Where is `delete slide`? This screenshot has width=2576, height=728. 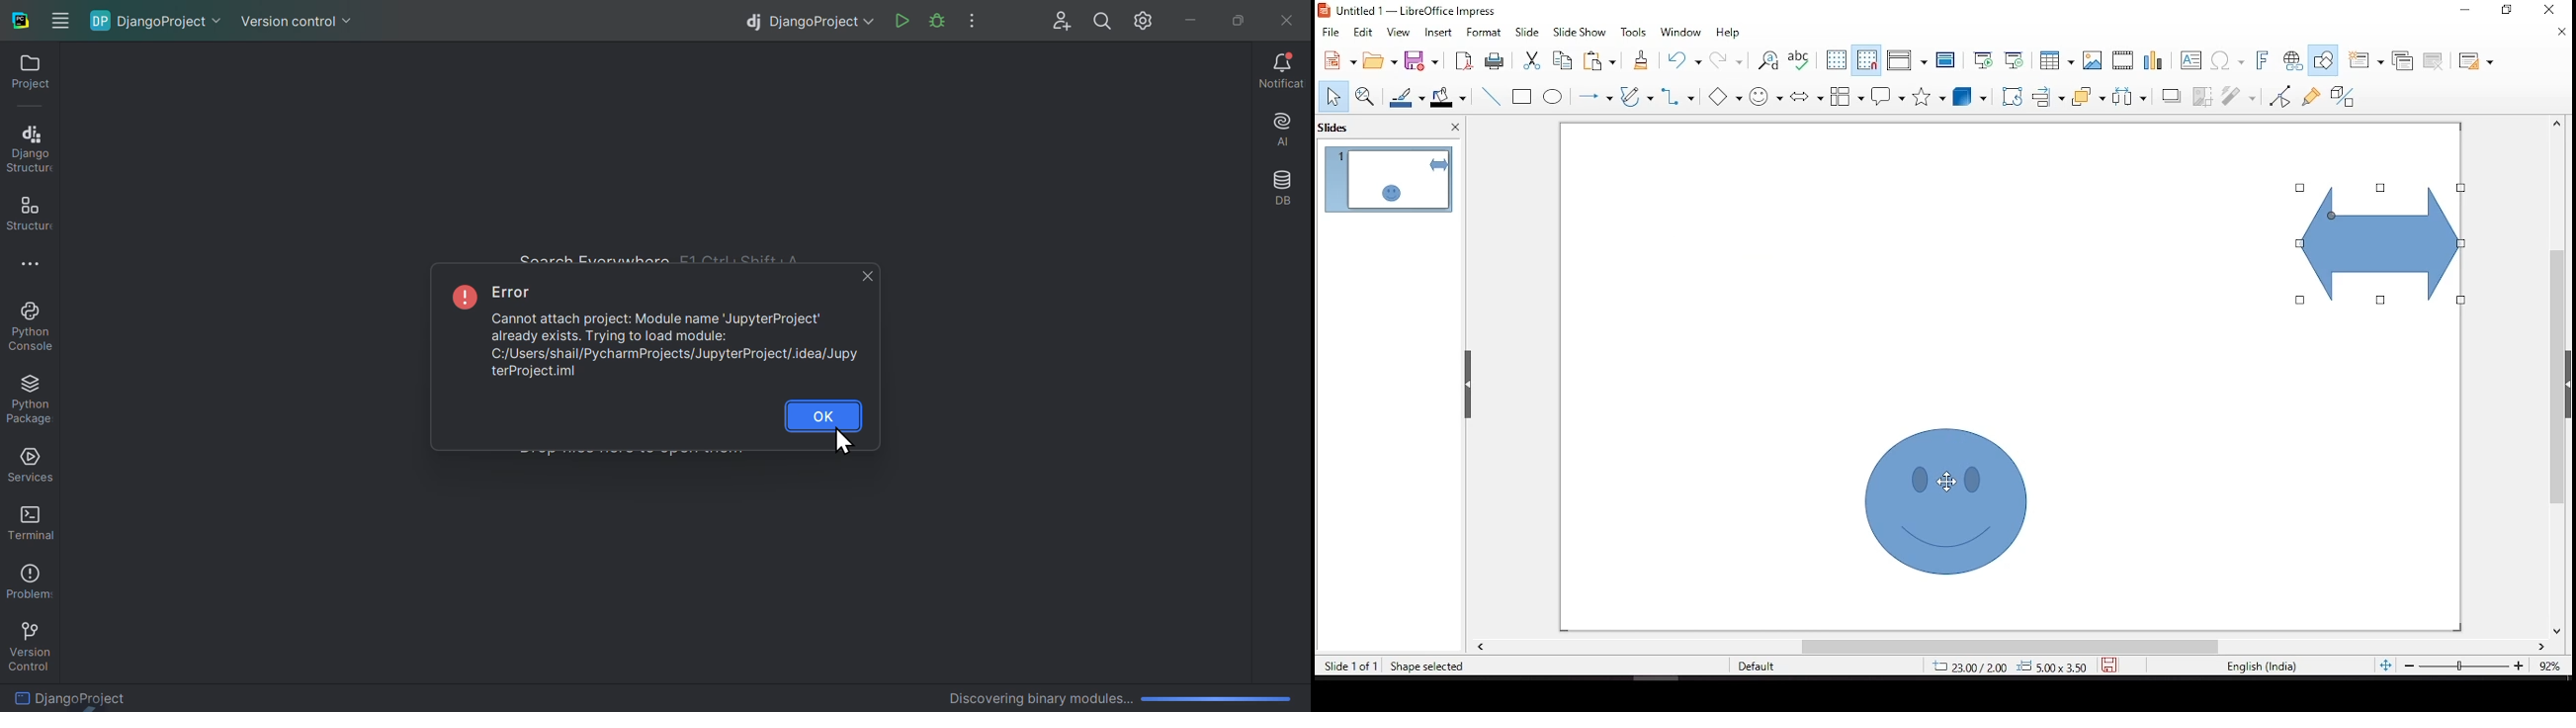 delete slide is located at coordinates (2433, 61).